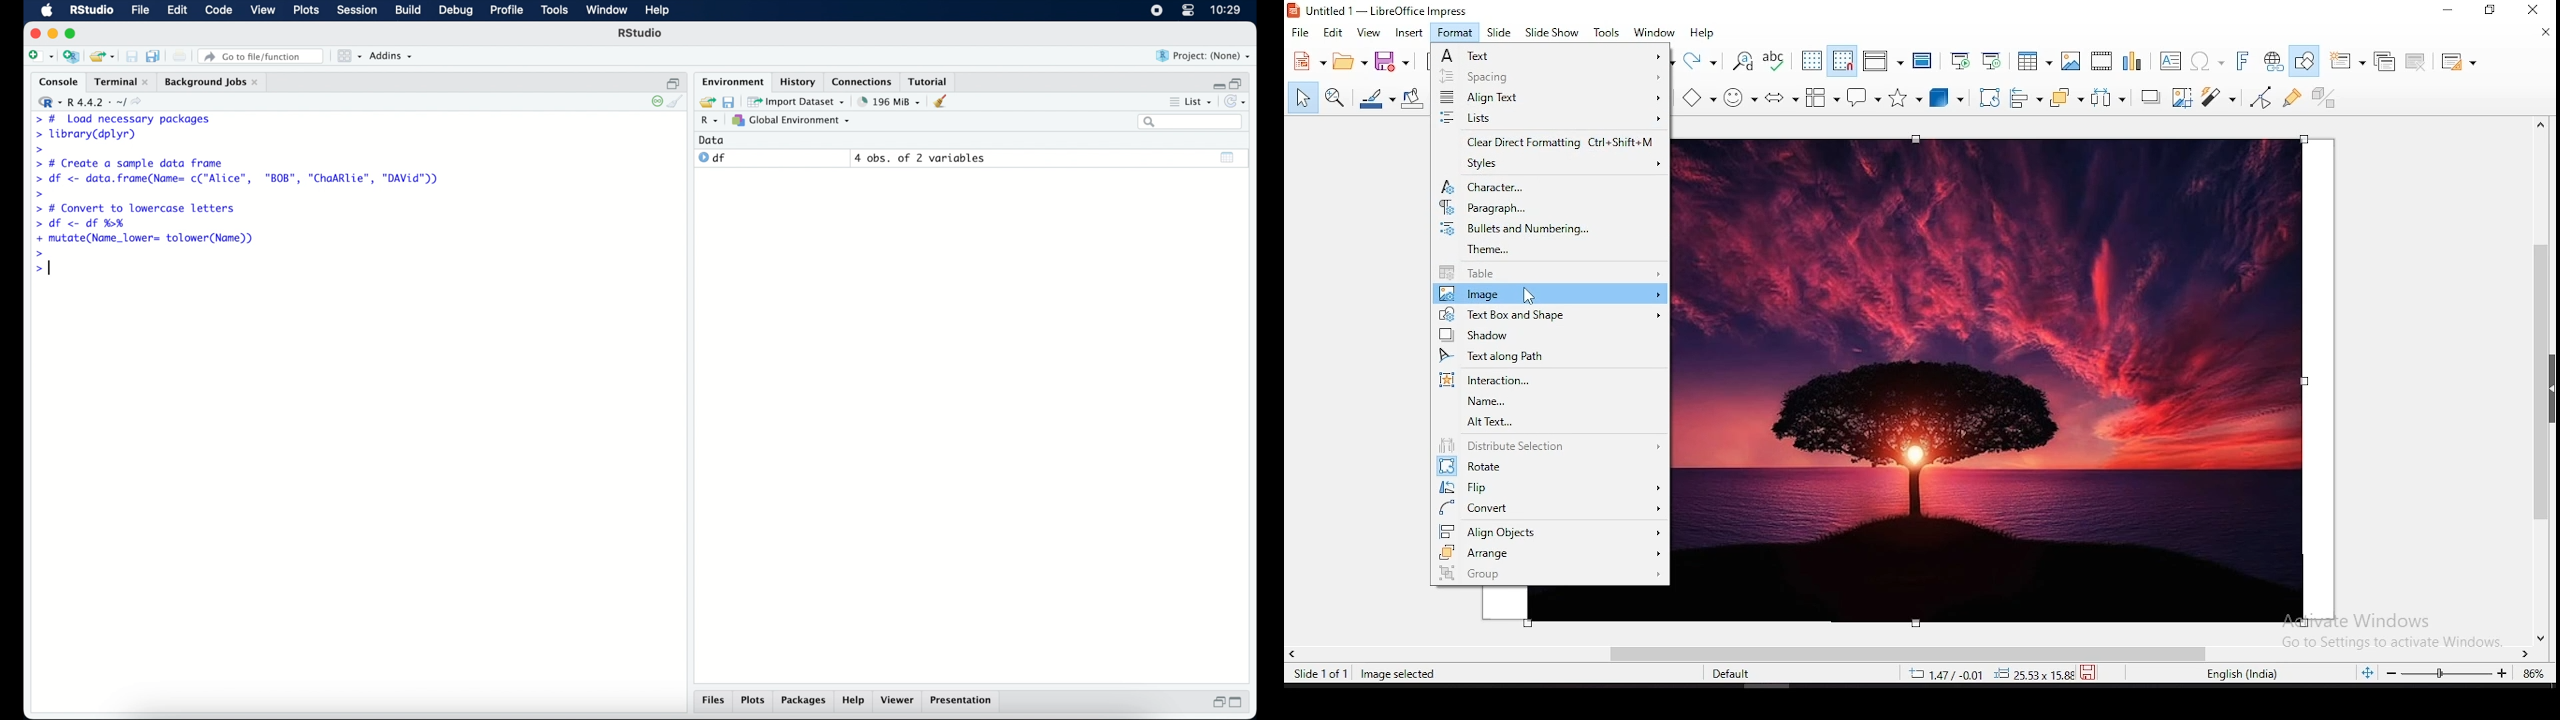  I want to click on files, so click(713, 702).